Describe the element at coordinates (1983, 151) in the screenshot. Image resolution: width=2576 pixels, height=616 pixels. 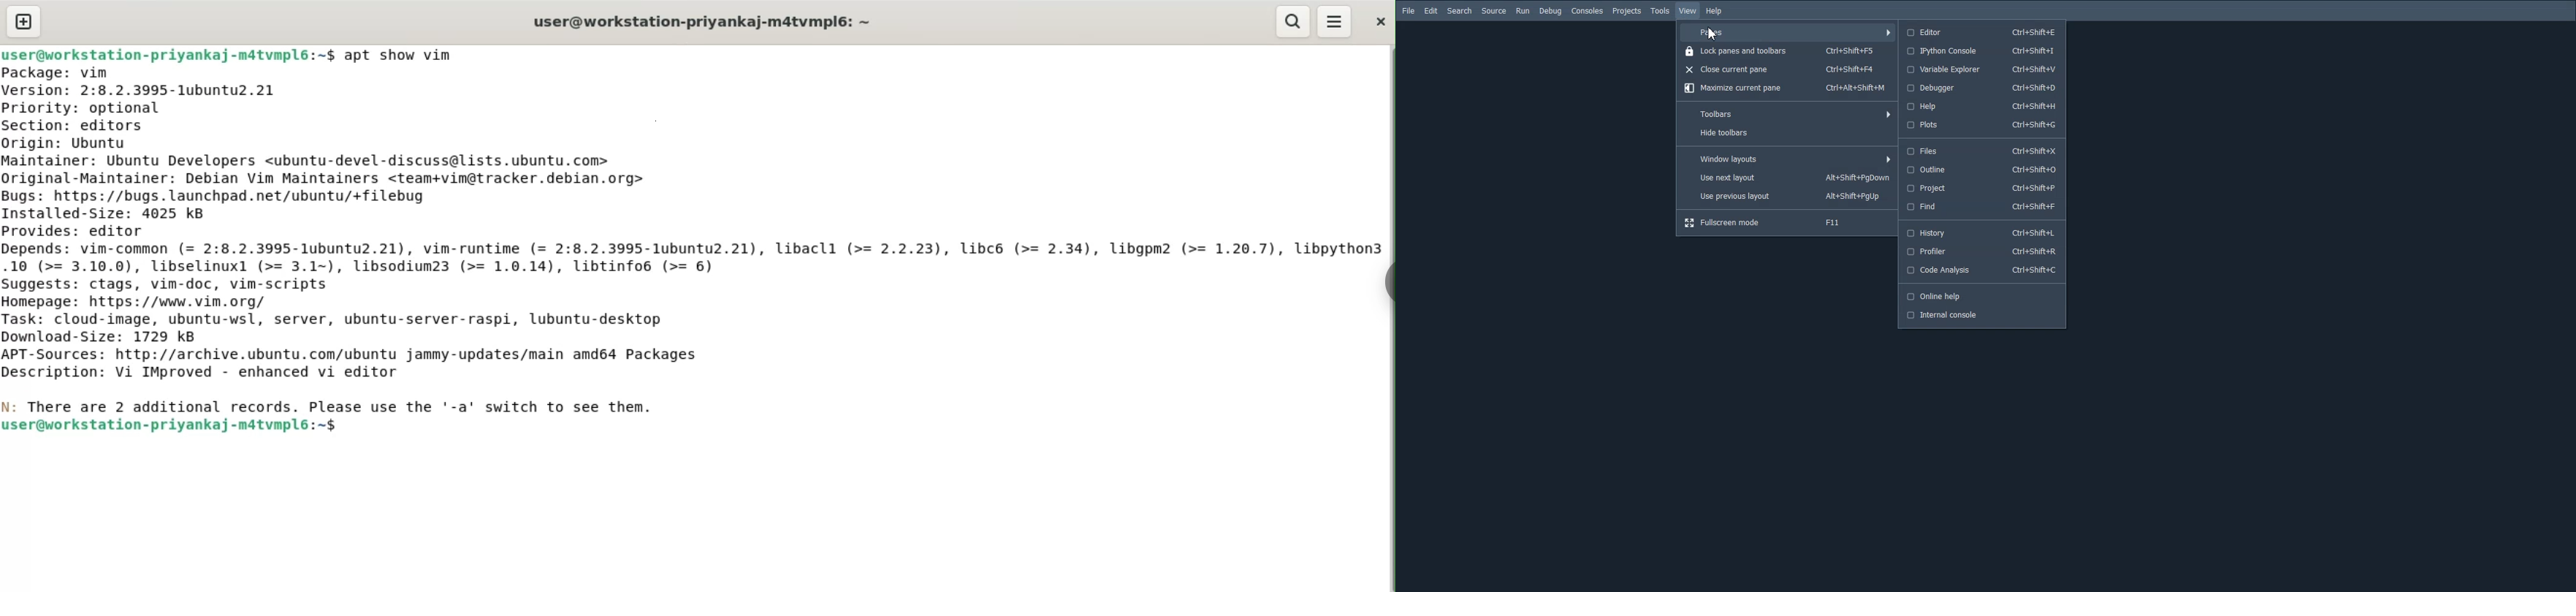
I see `Files` at that location.